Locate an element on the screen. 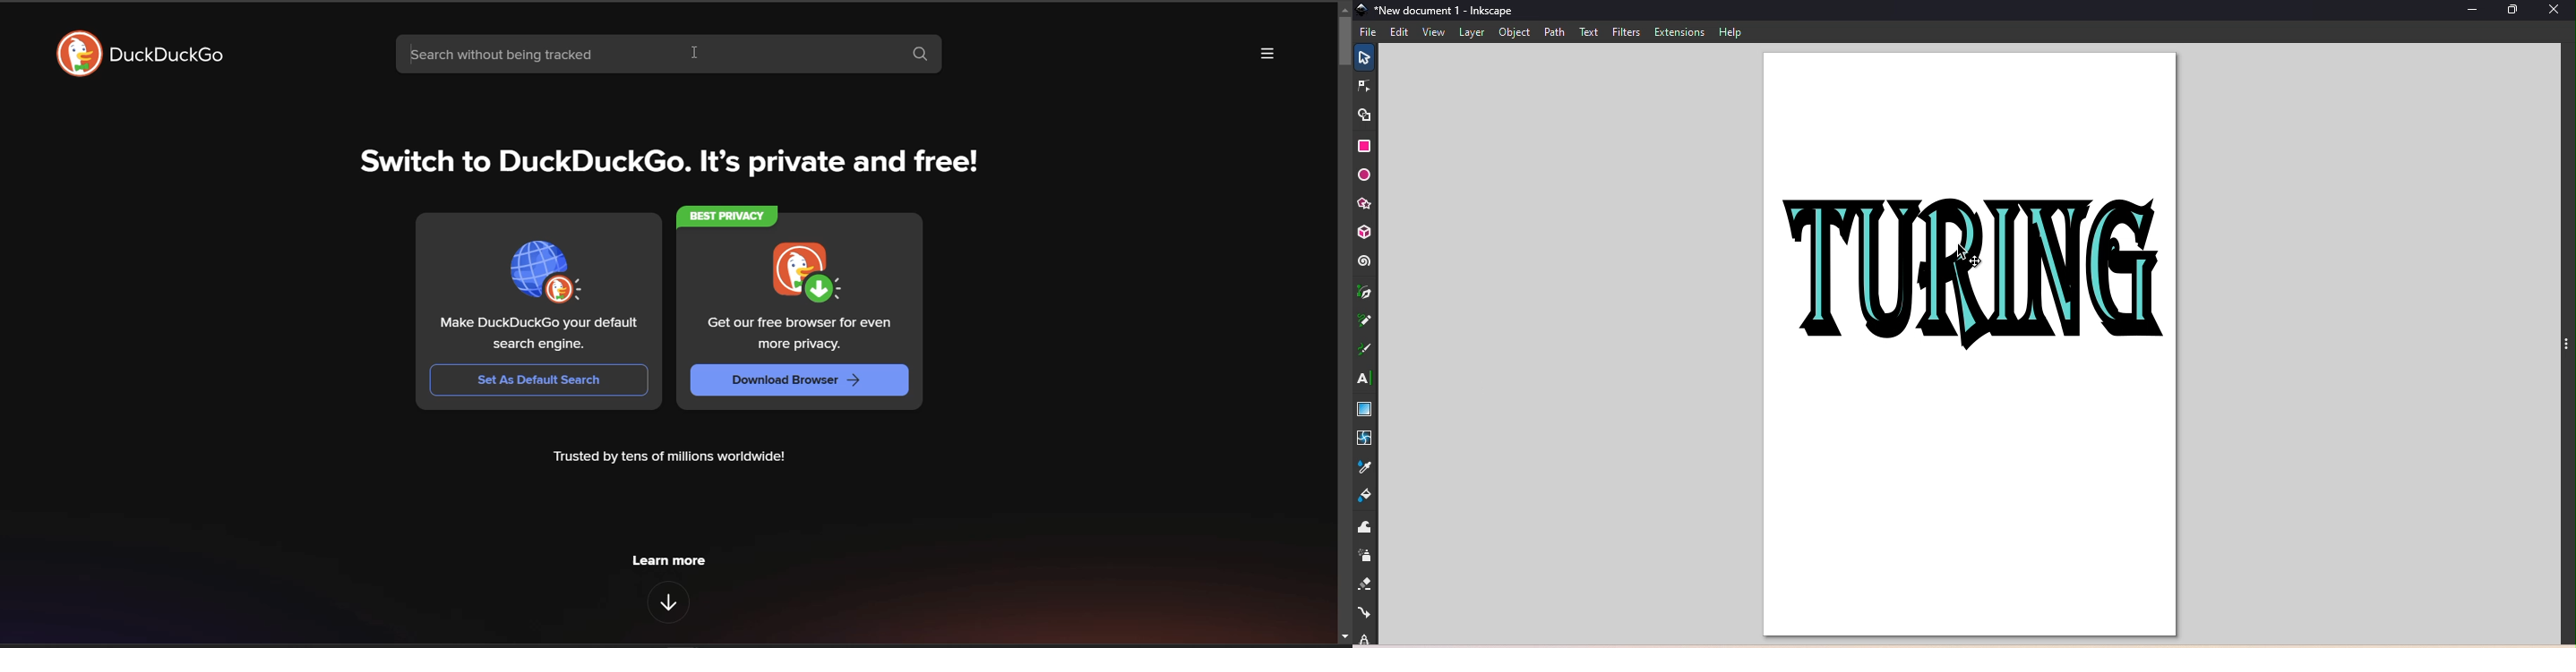  cursor is located at coordinates (1971, 257).